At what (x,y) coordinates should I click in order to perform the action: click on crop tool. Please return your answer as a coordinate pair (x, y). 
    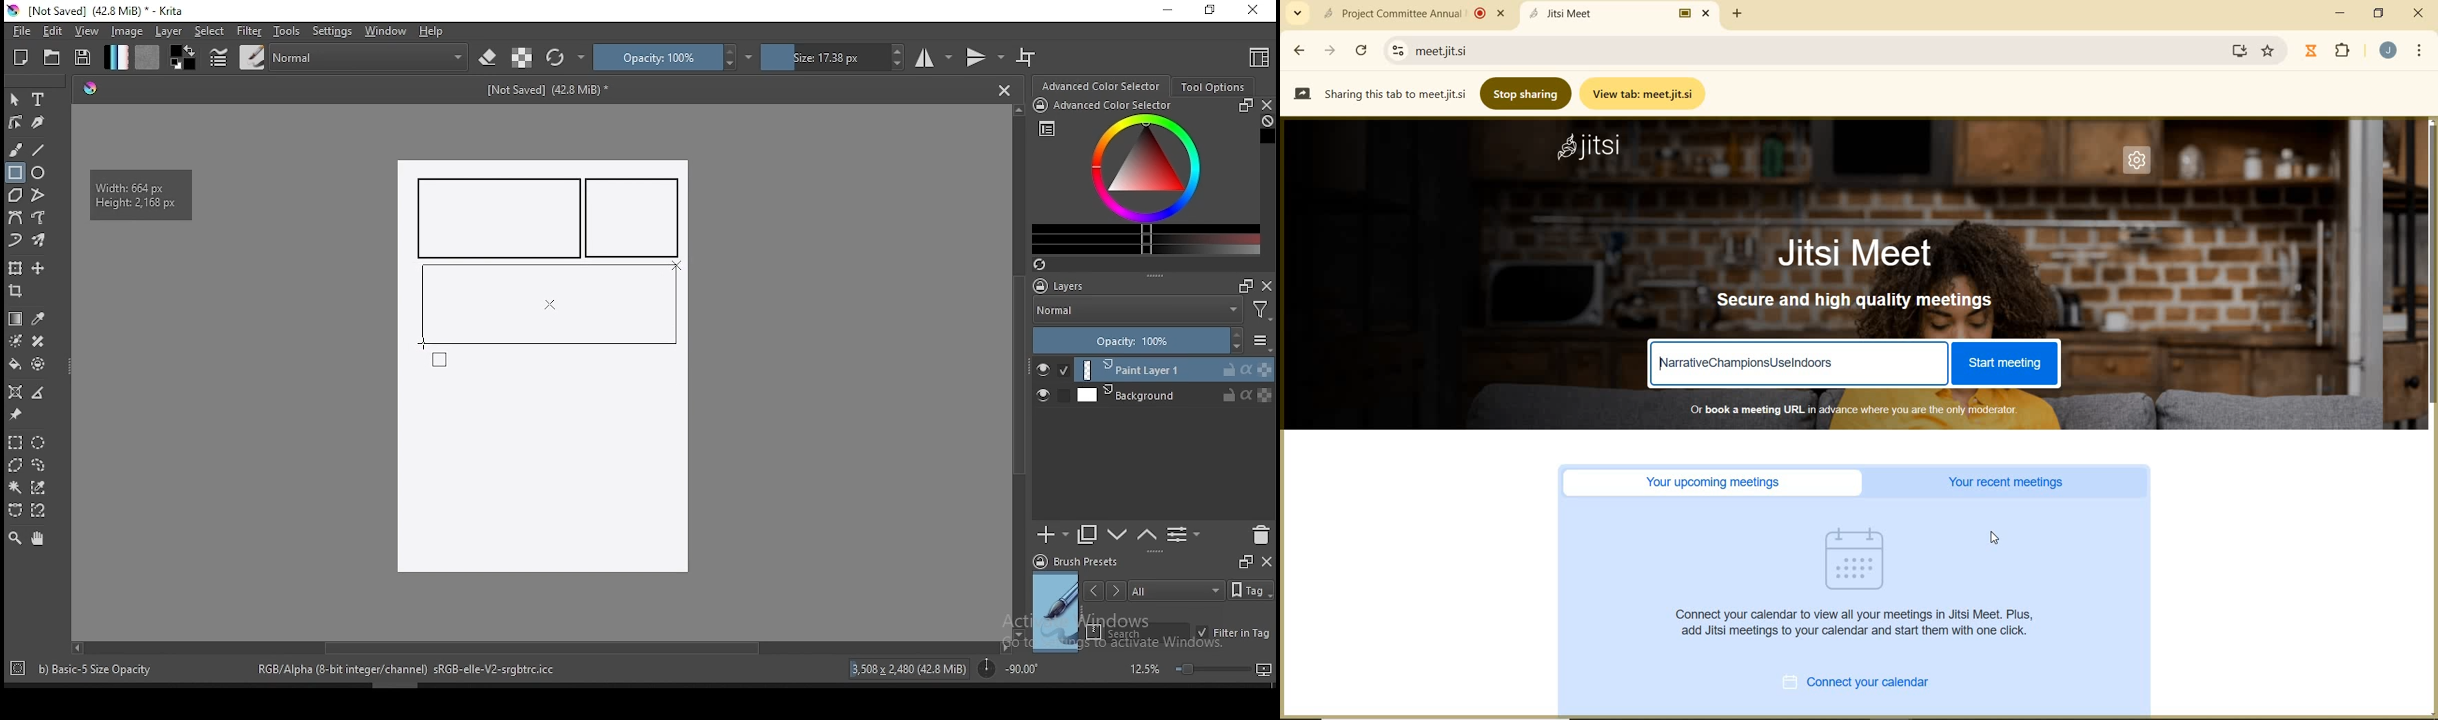
    Looking at the image, I should click on (18, 293).